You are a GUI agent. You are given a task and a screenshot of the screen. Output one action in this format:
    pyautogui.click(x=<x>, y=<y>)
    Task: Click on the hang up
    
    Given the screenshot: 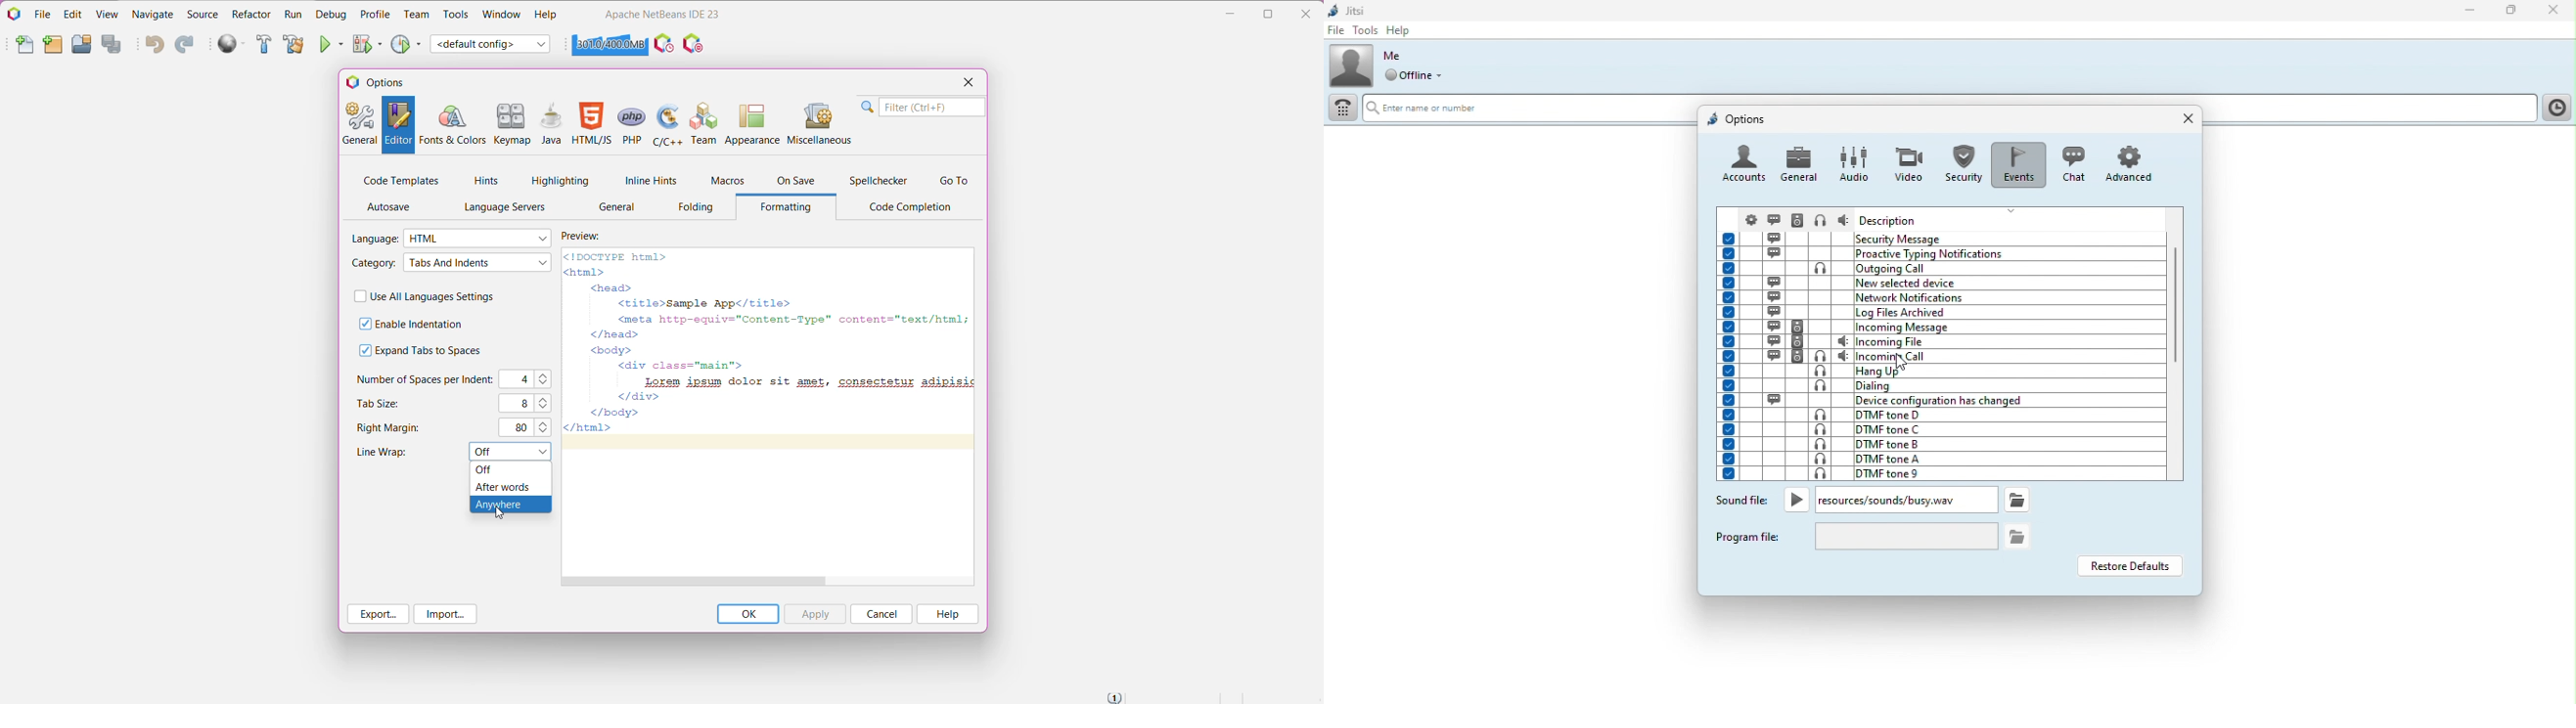 What is the action you would take?
    pyautogui.click(x=1939, y=372)
    